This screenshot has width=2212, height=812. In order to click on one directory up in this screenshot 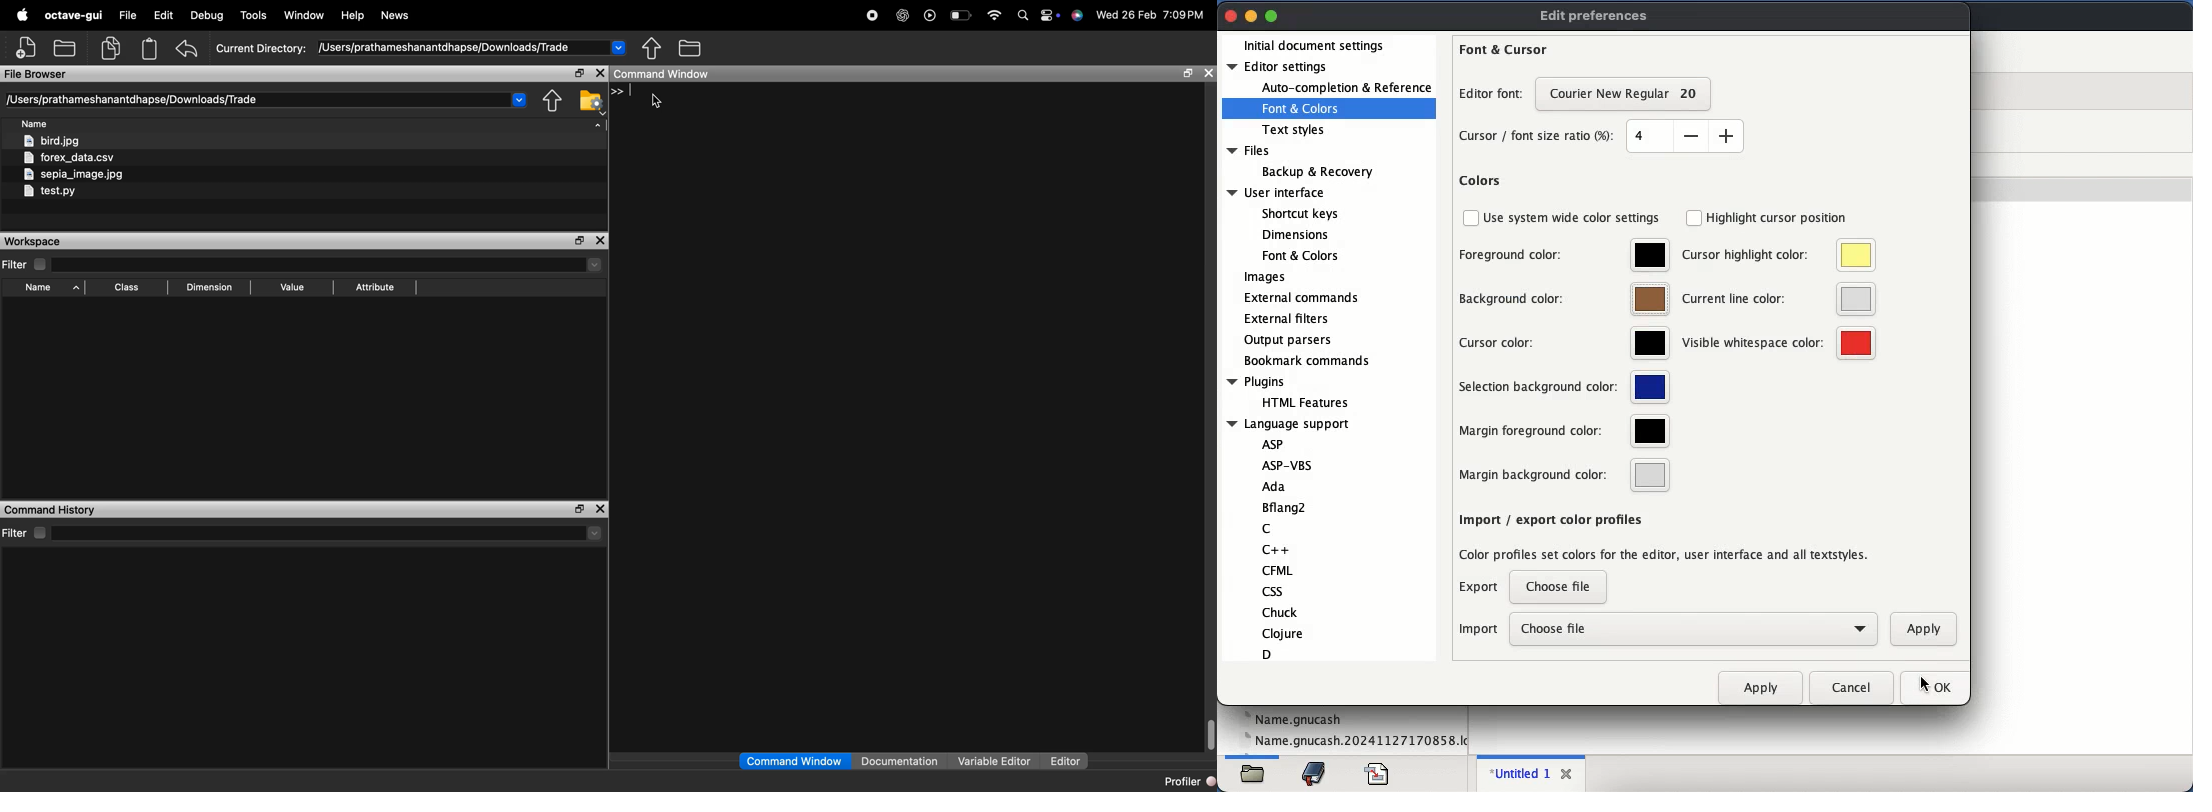, I will do `click(653, 48)`.